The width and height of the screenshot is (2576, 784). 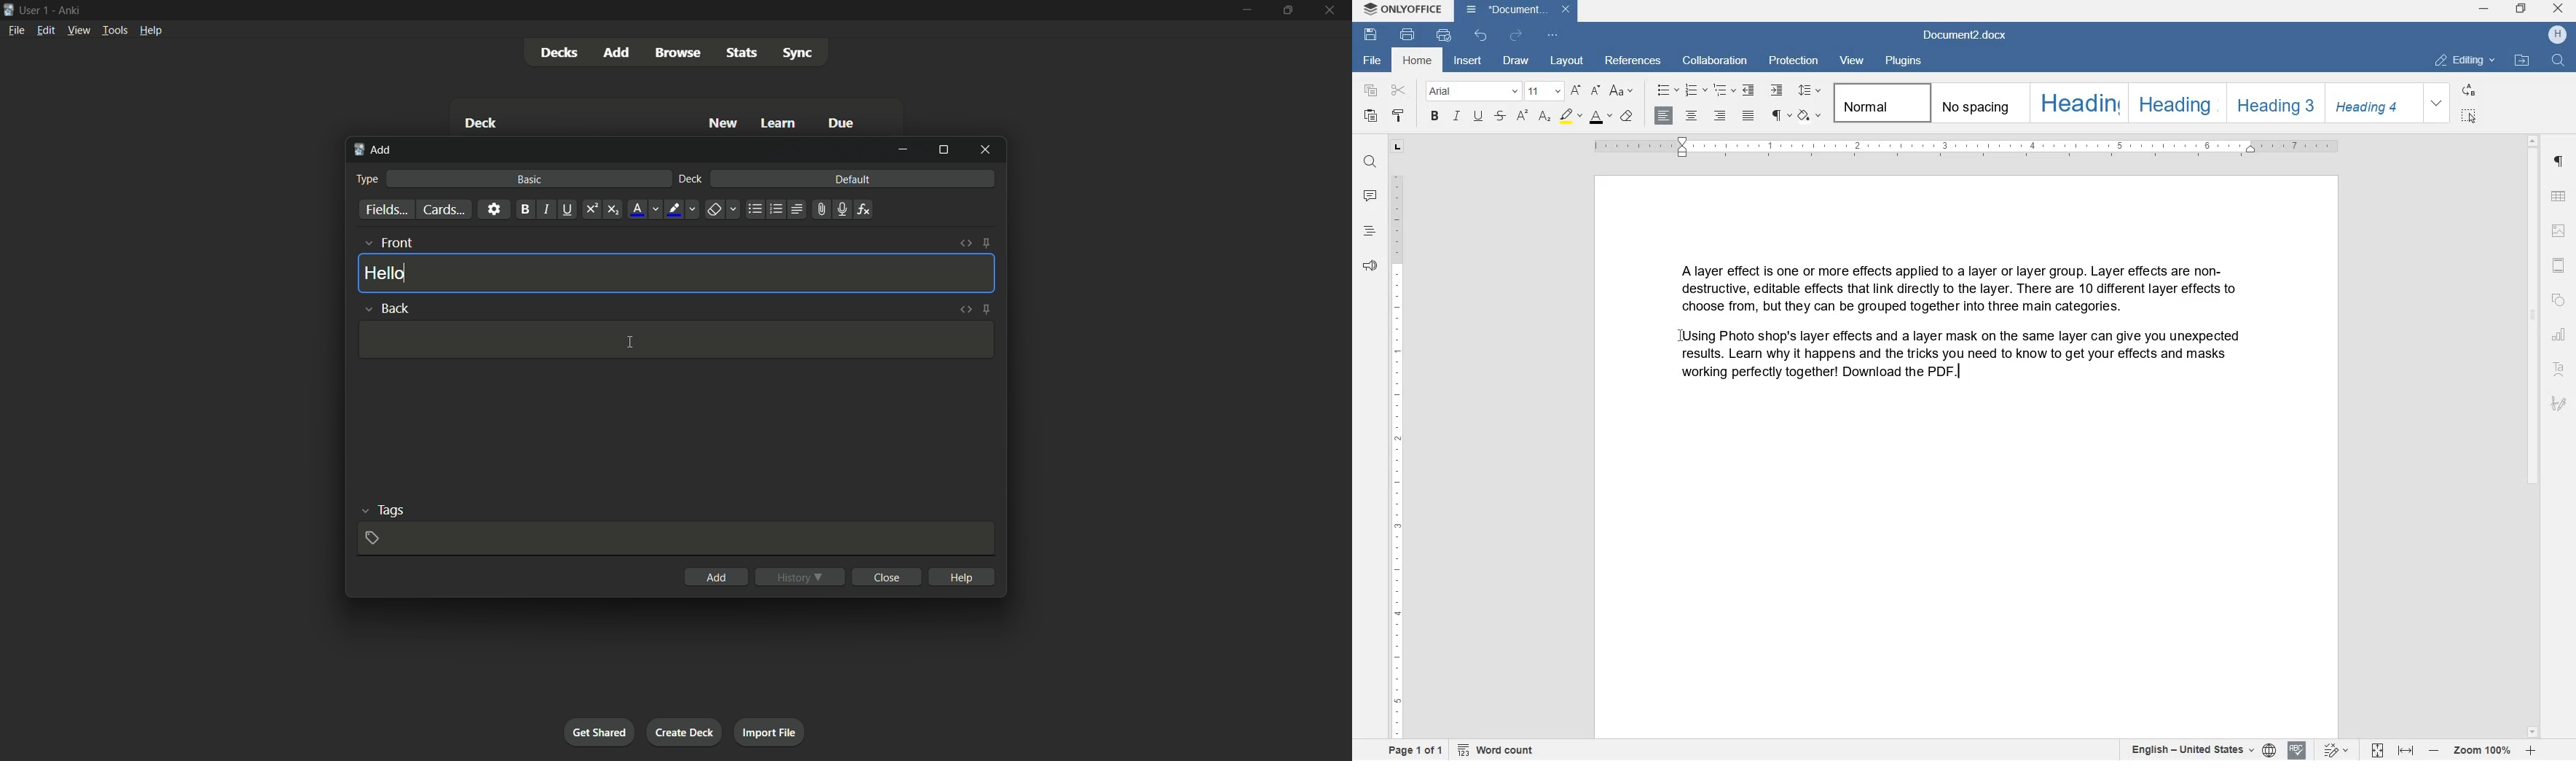 I want to click on attach file, so click(x=821, y=210).